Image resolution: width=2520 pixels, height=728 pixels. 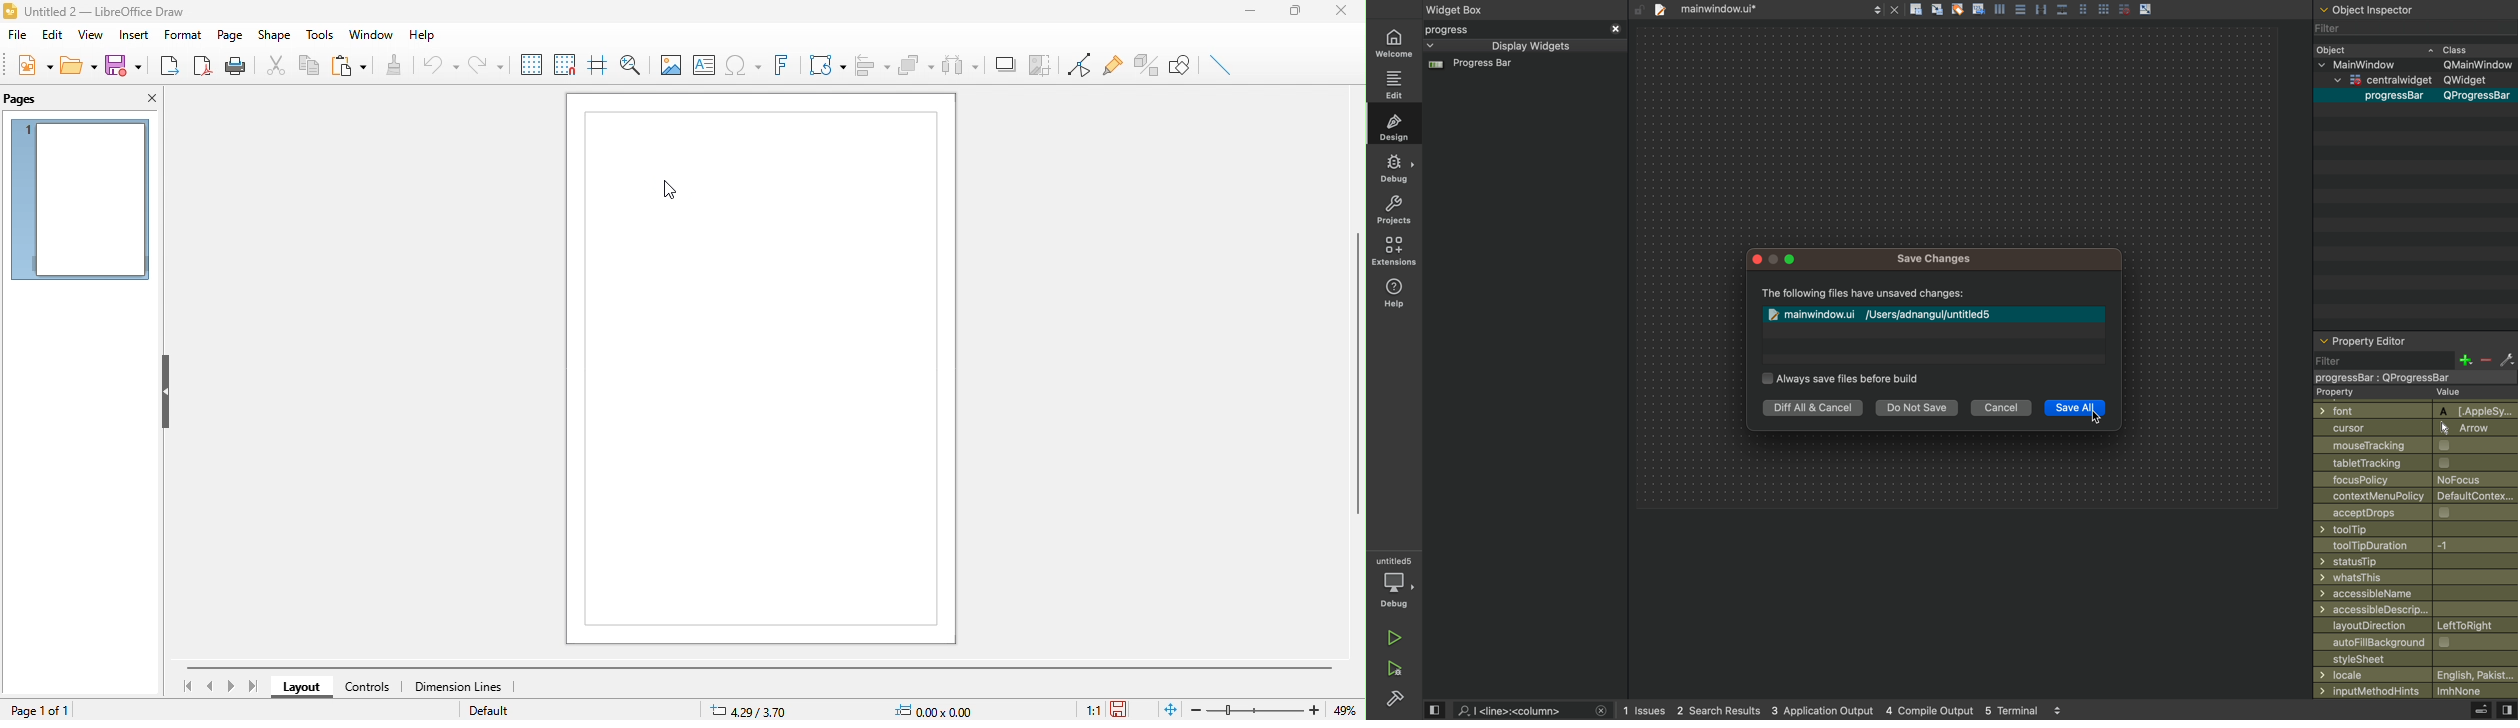 What do you see at coordinates (146, 97) in the screenshot?
I see `close` at bounding box center [146, 97].